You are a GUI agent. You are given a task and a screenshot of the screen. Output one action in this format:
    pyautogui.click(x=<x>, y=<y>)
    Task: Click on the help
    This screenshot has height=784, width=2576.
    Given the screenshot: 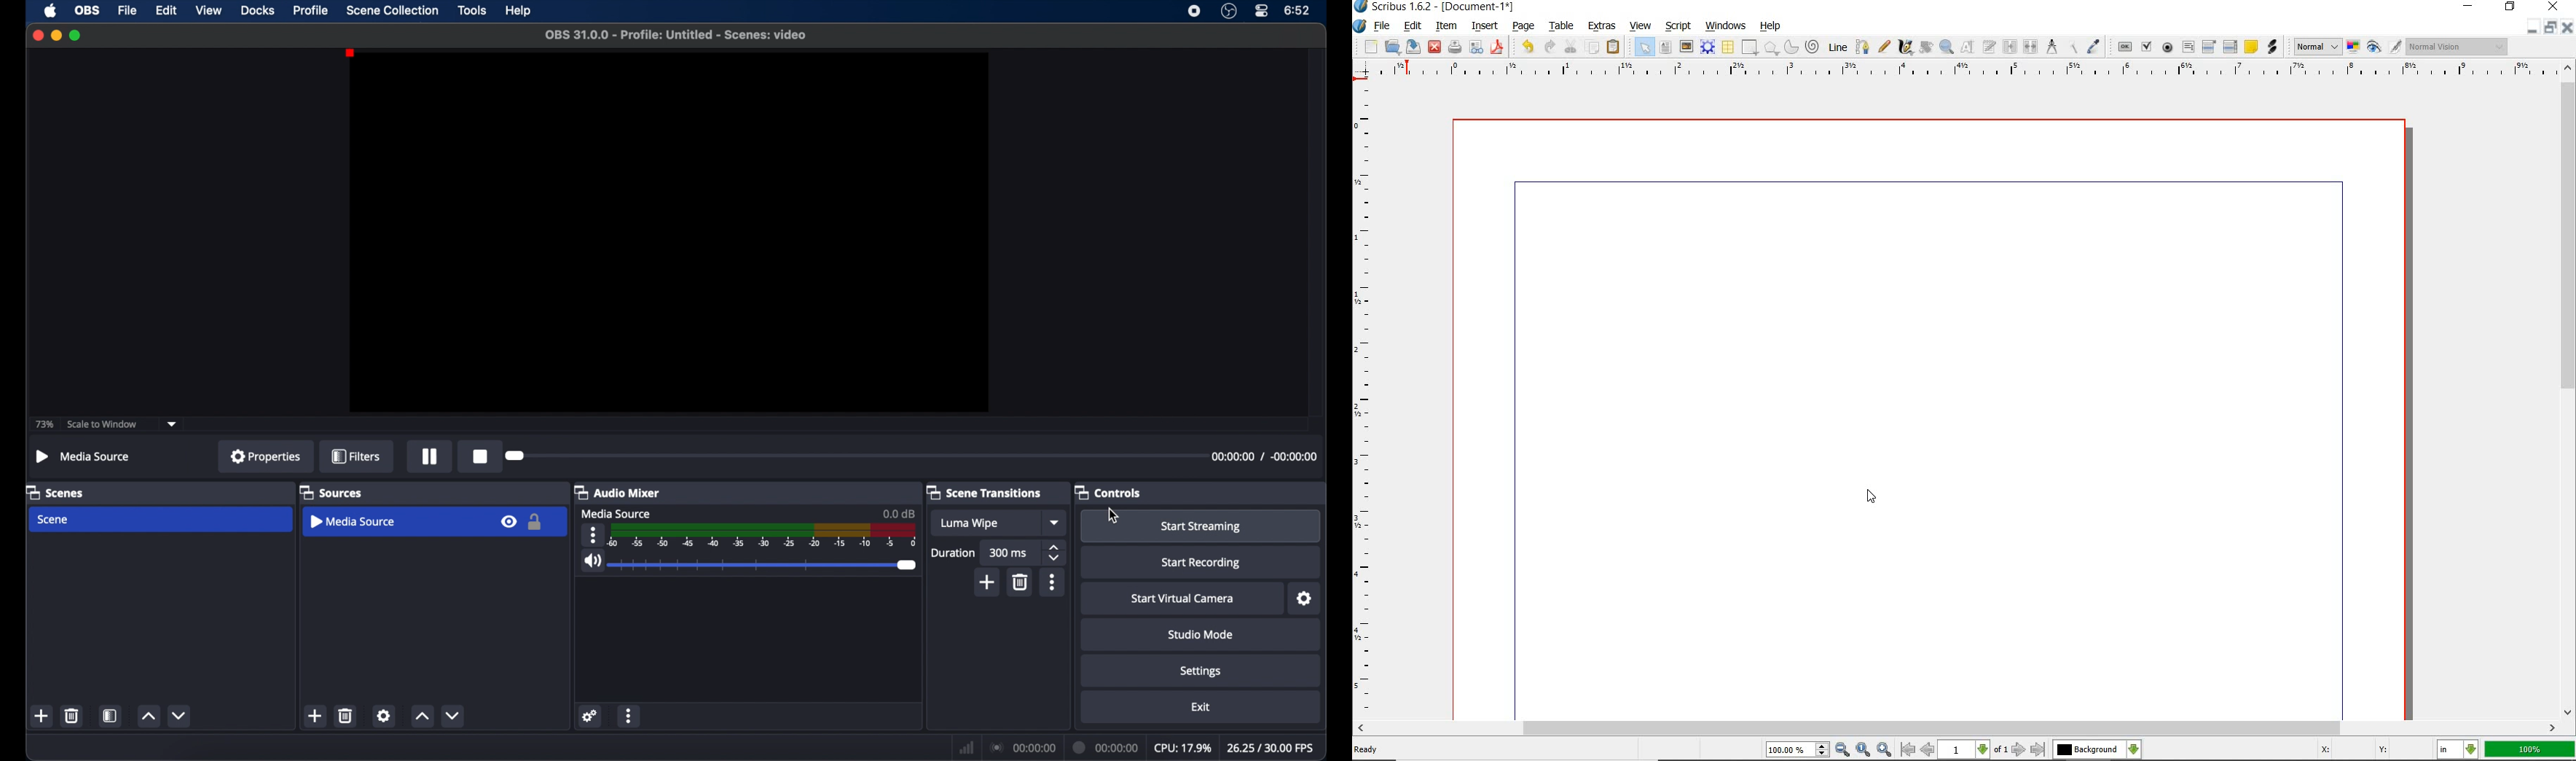 What is the action you would take?
    pyautogui.click(x=1772, y=26)
    